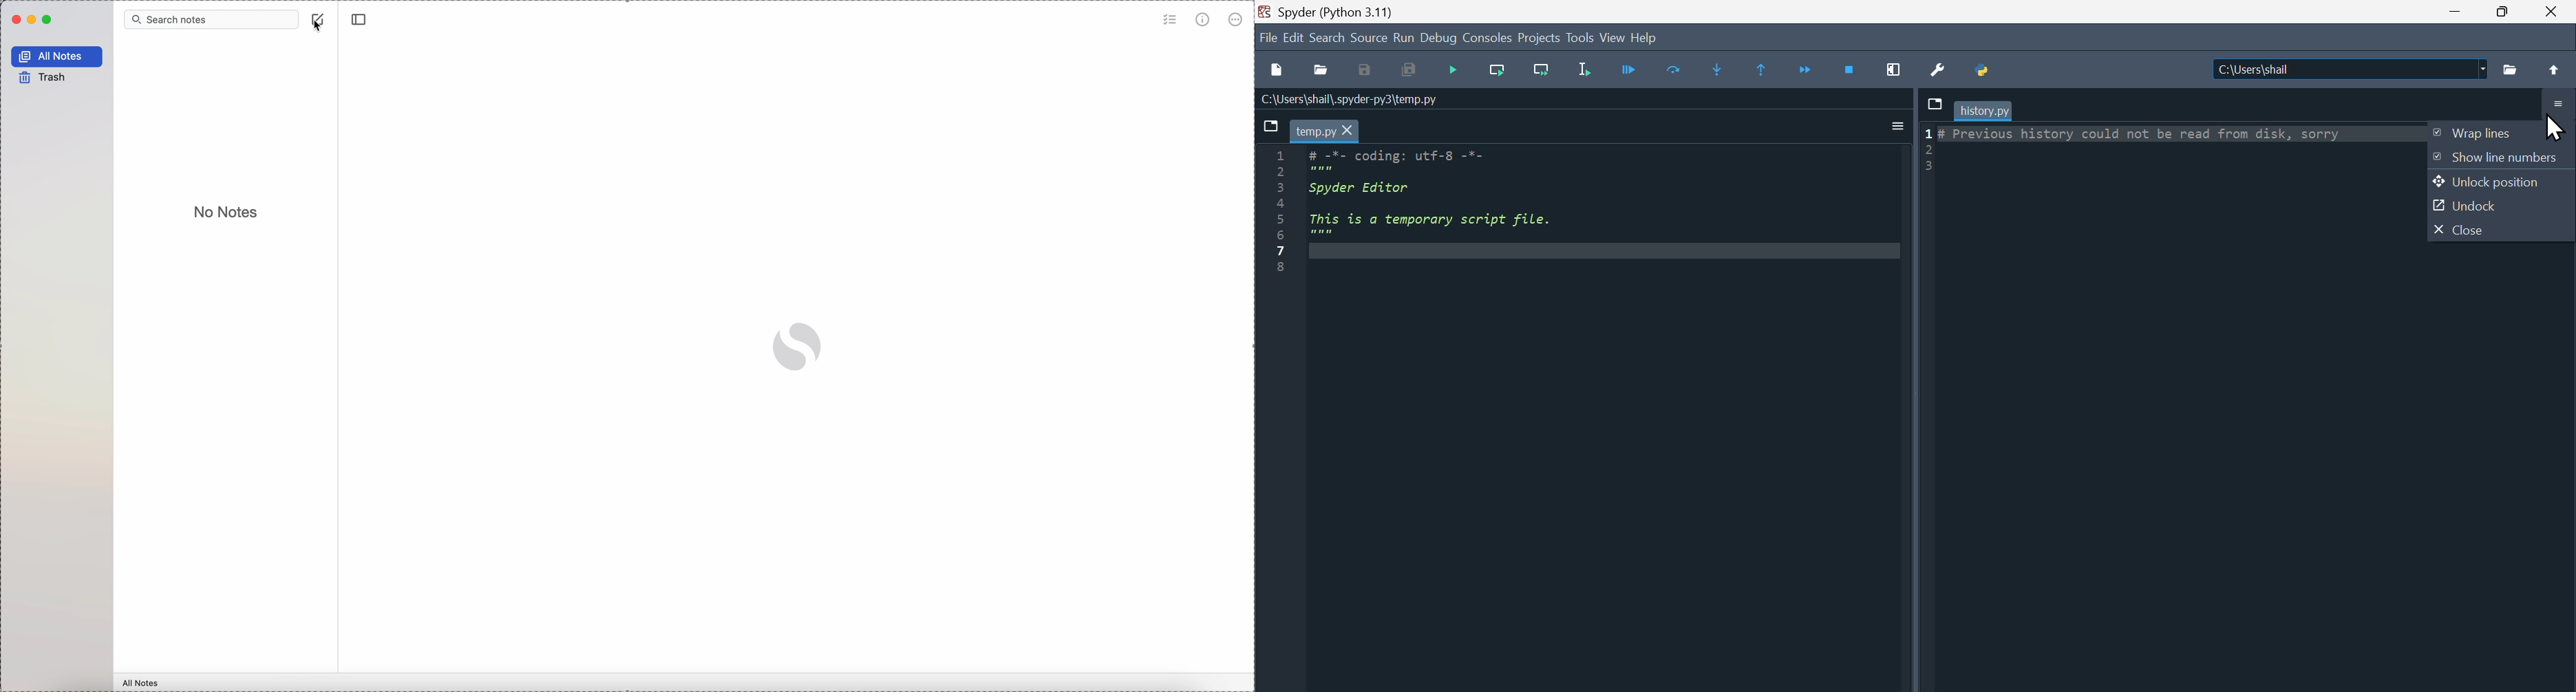 This screenshot has height=700, width=2576. I want to click on no notes, so click(227, 212).